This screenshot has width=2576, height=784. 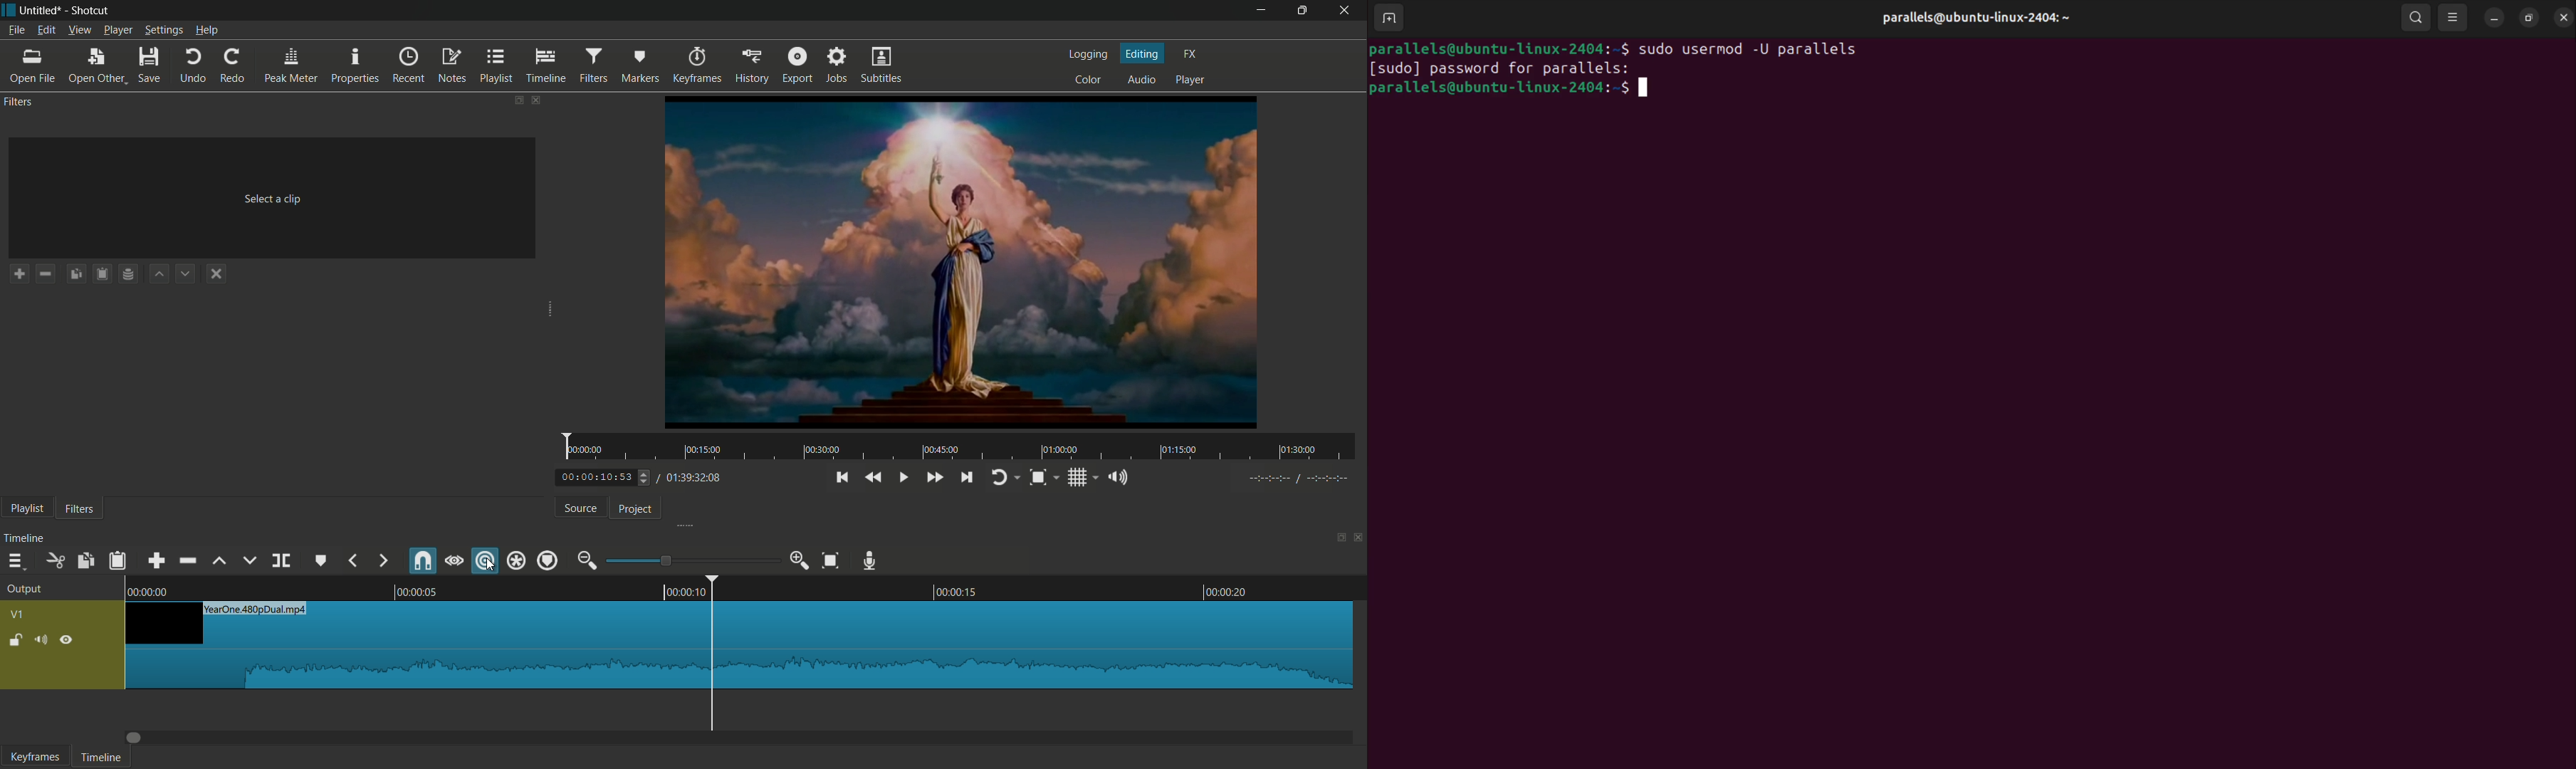 What do you see at coordinates (966, 478) in the screenshot?
I see `skip to the next point` at bounding box center [966, 478].